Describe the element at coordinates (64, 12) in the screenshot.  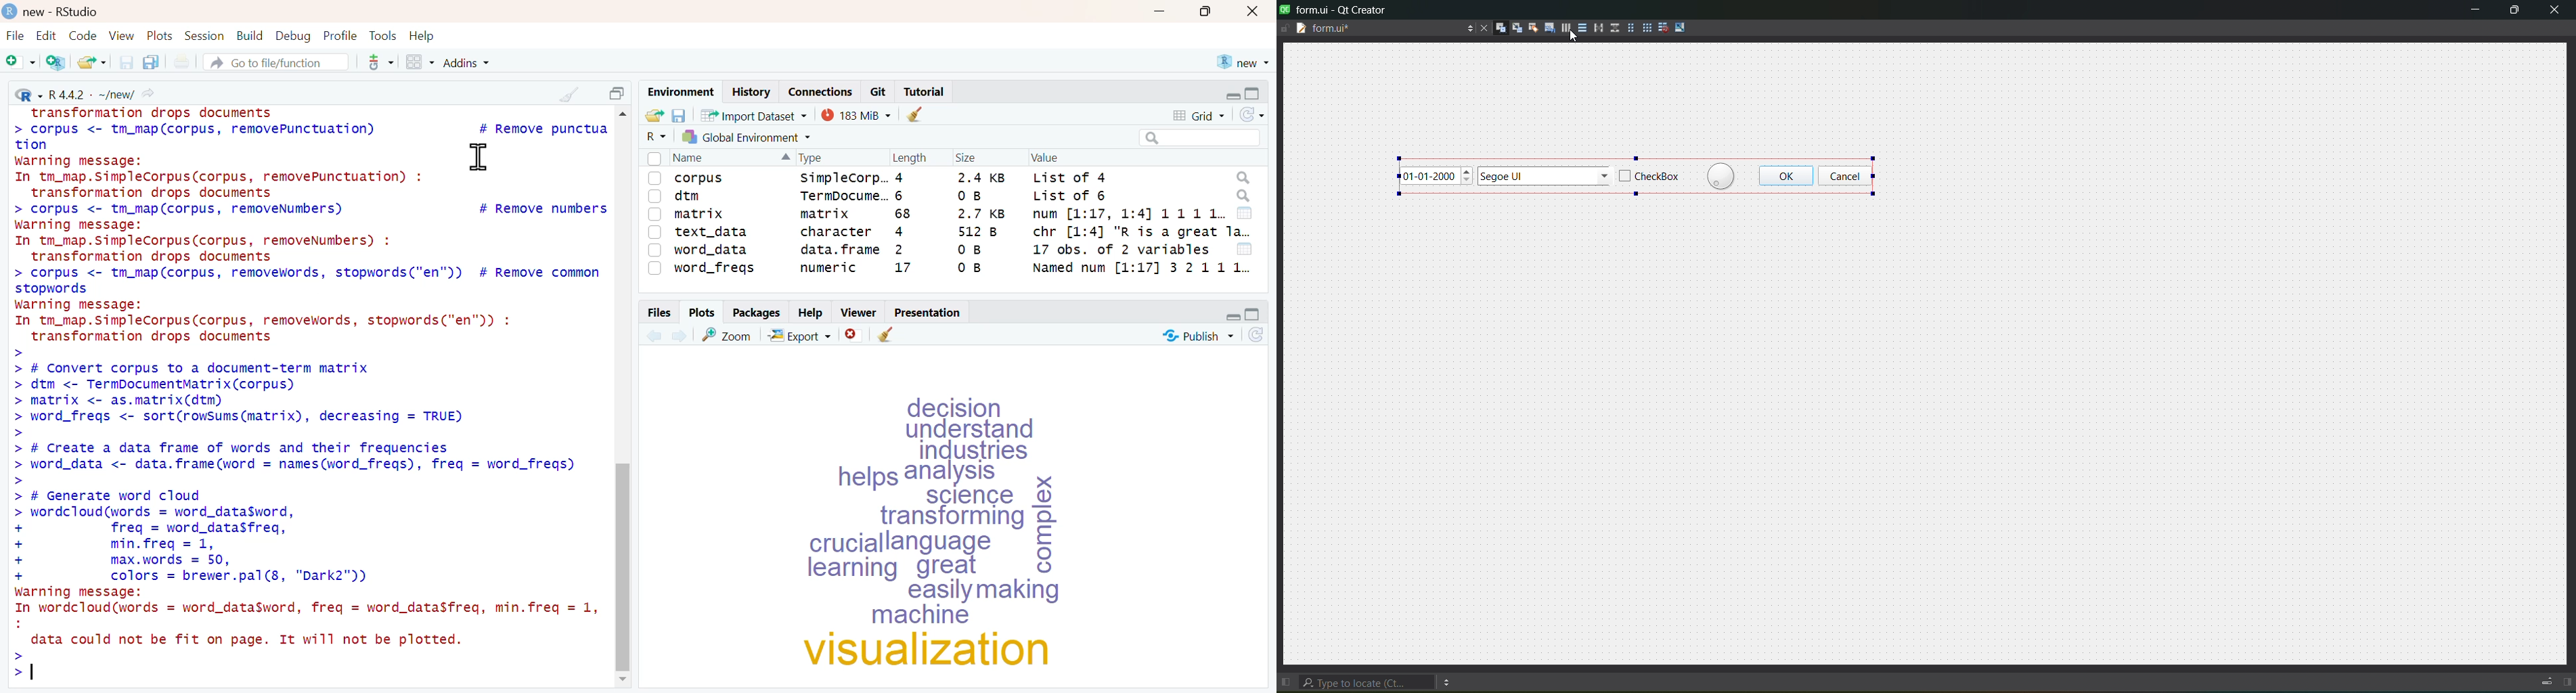
I see `new - RStudio` at that location.